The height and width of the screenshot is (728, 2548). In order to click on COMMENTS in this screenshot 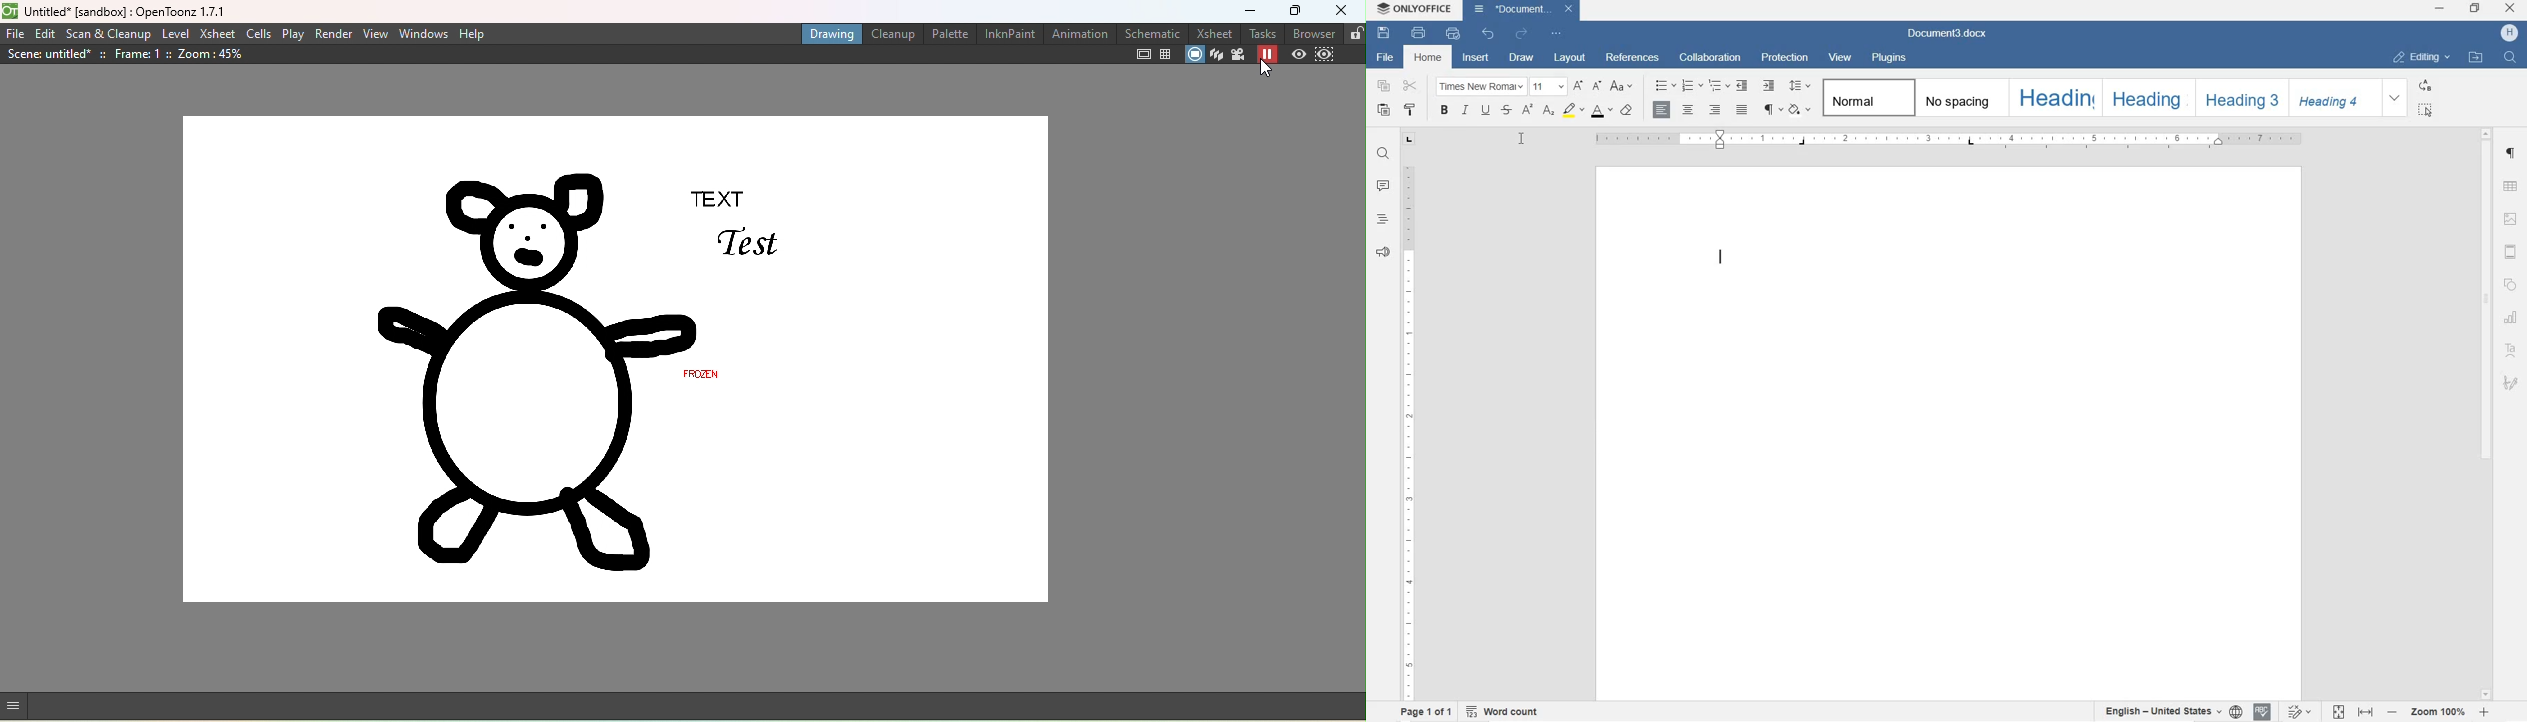, I will do `click(1380, 187)`.